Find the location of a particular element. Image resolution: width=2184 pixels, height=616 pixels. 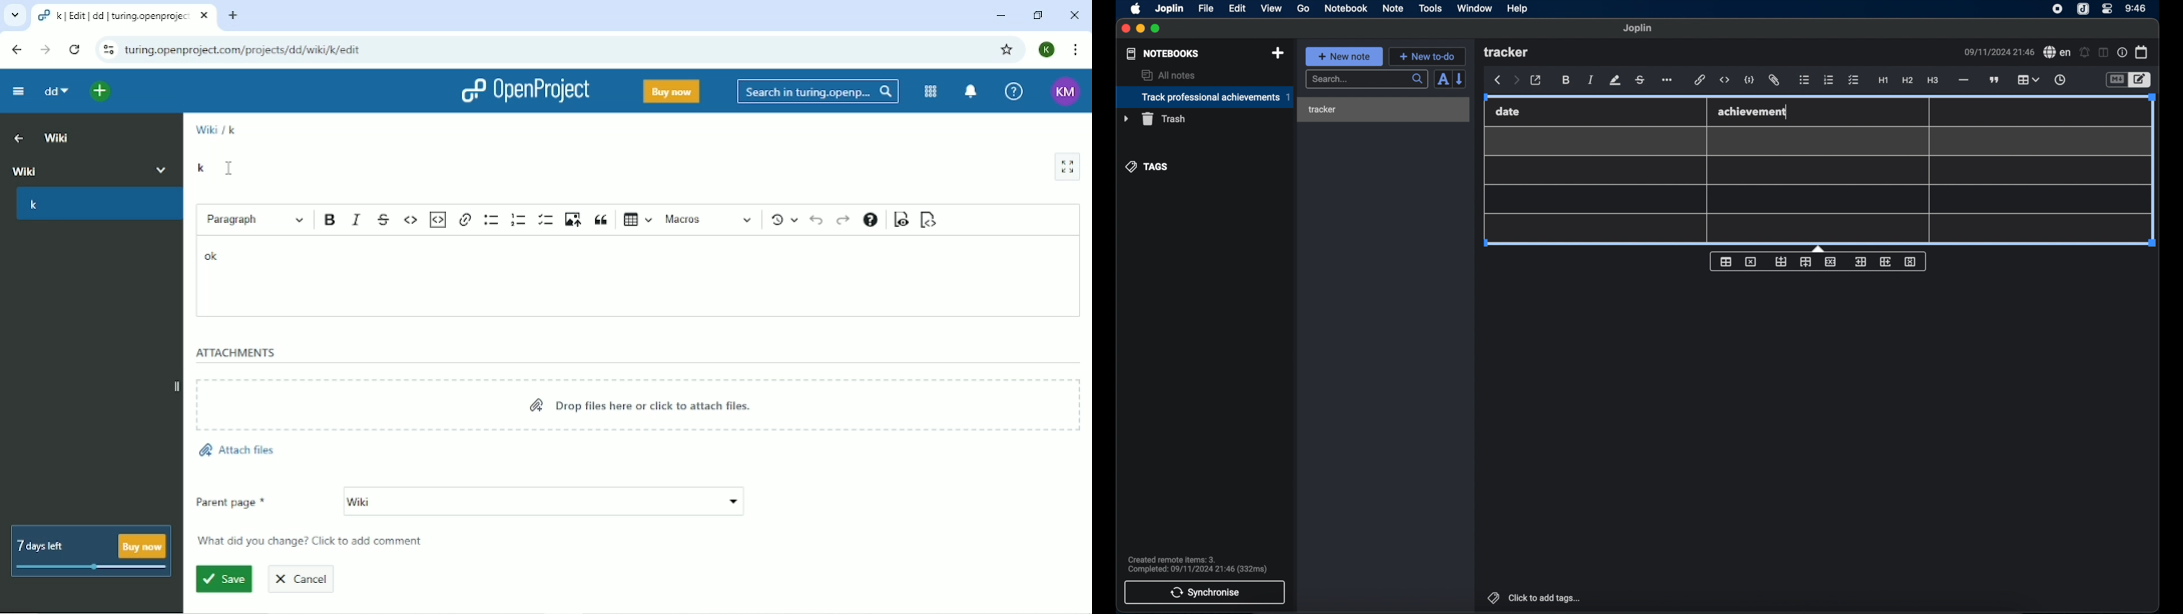

edit is located at coordinates (1238, 8).